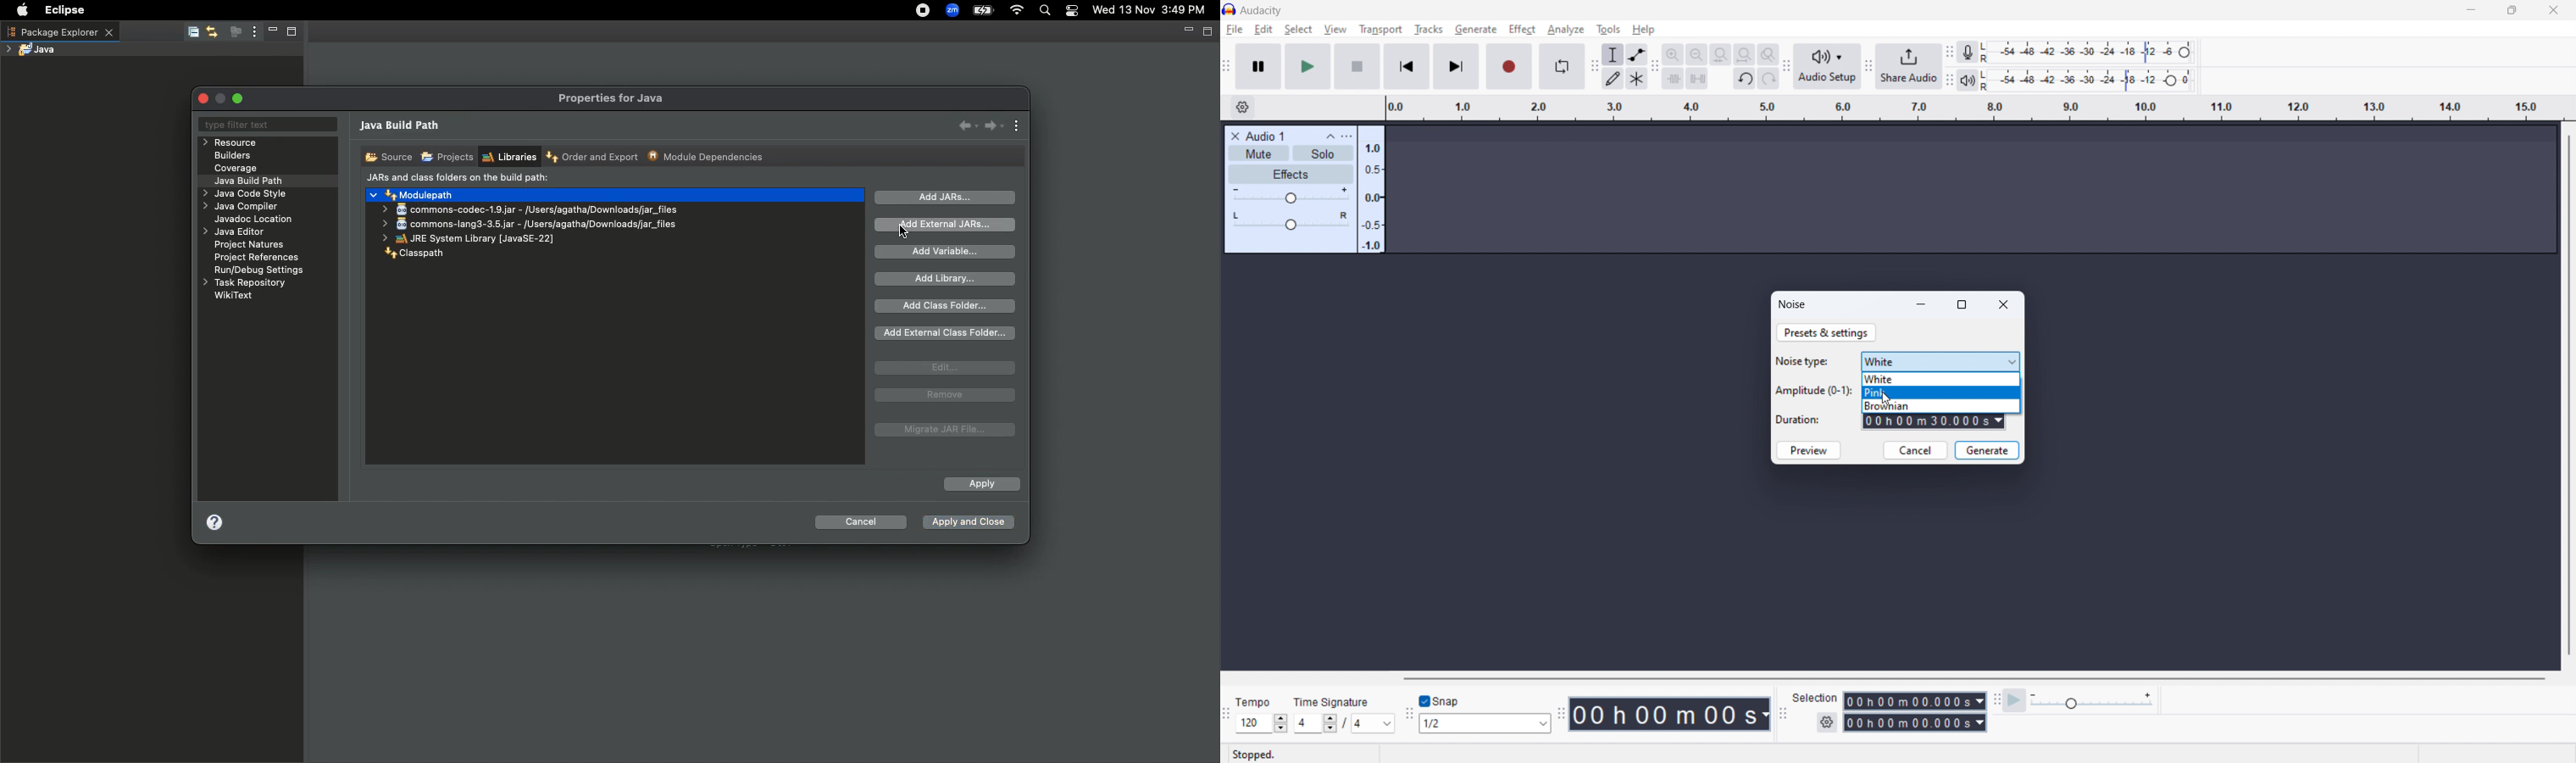 The image size is (2576, 784). What do you see at coordinates (2092, 702) in the screenshot?
I see `playback speed` at bounding box center [2092, 702].